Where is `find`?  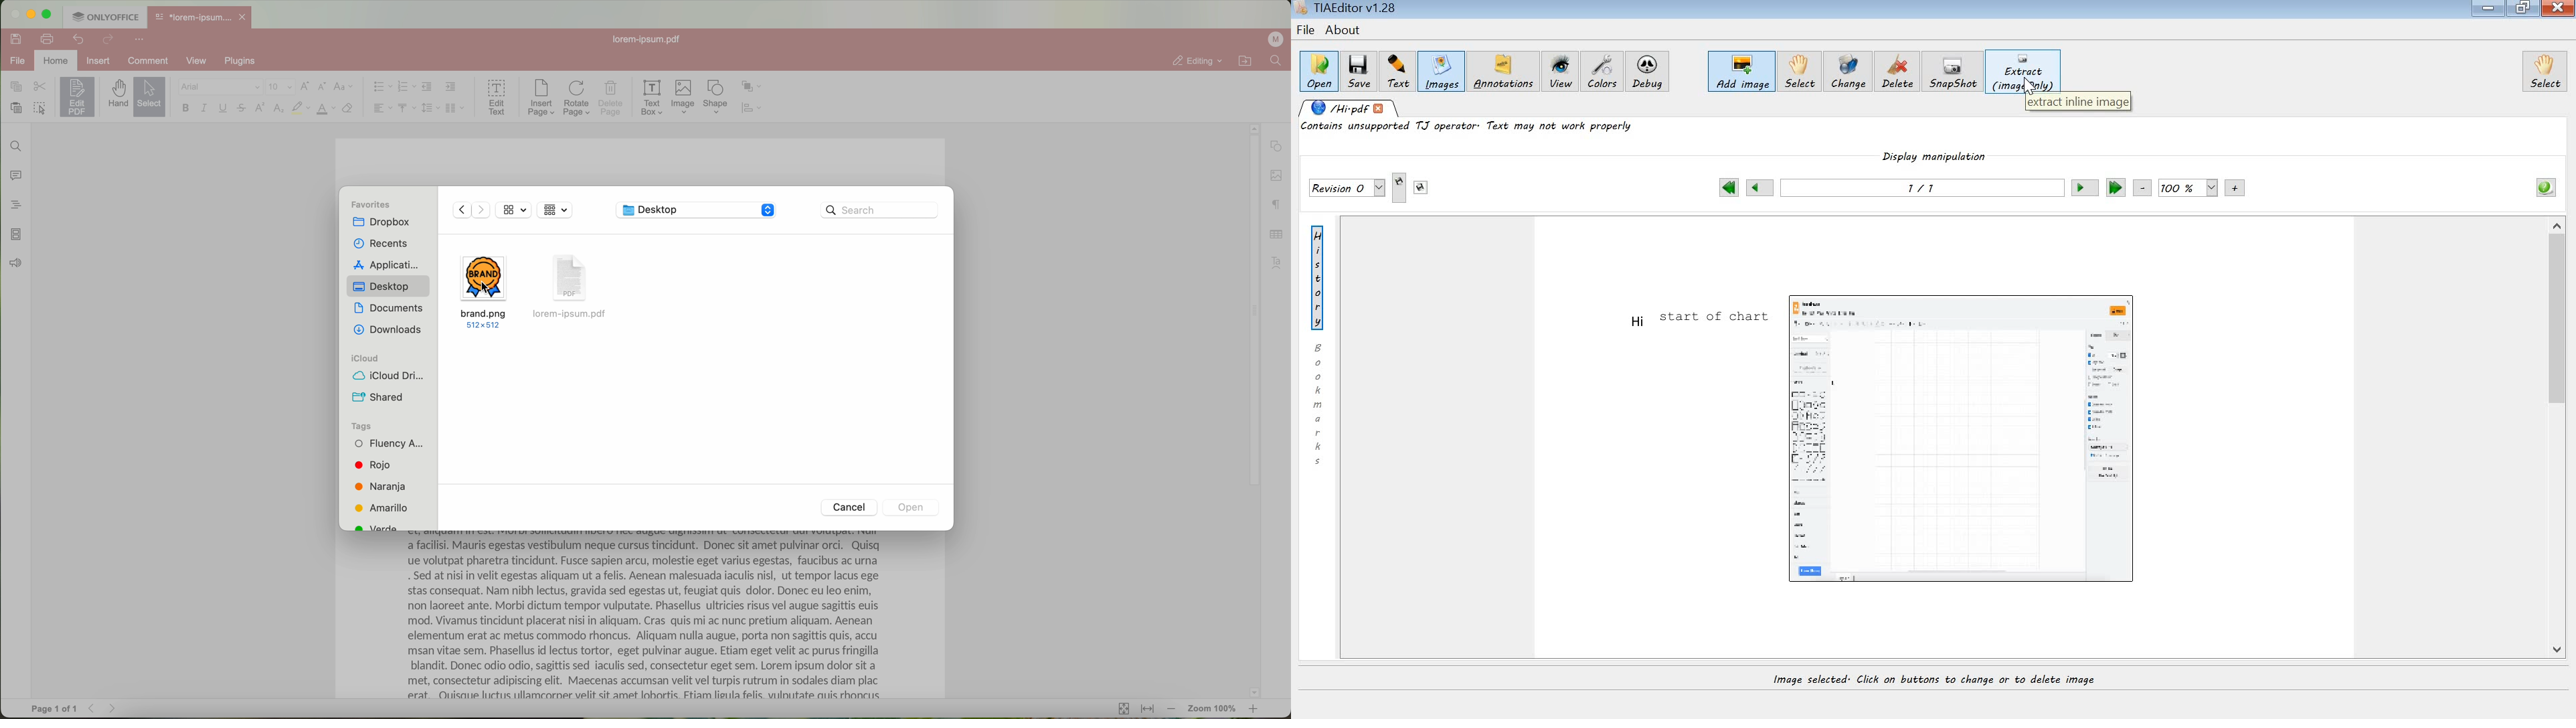
find is located at coordinates (1276, 60).